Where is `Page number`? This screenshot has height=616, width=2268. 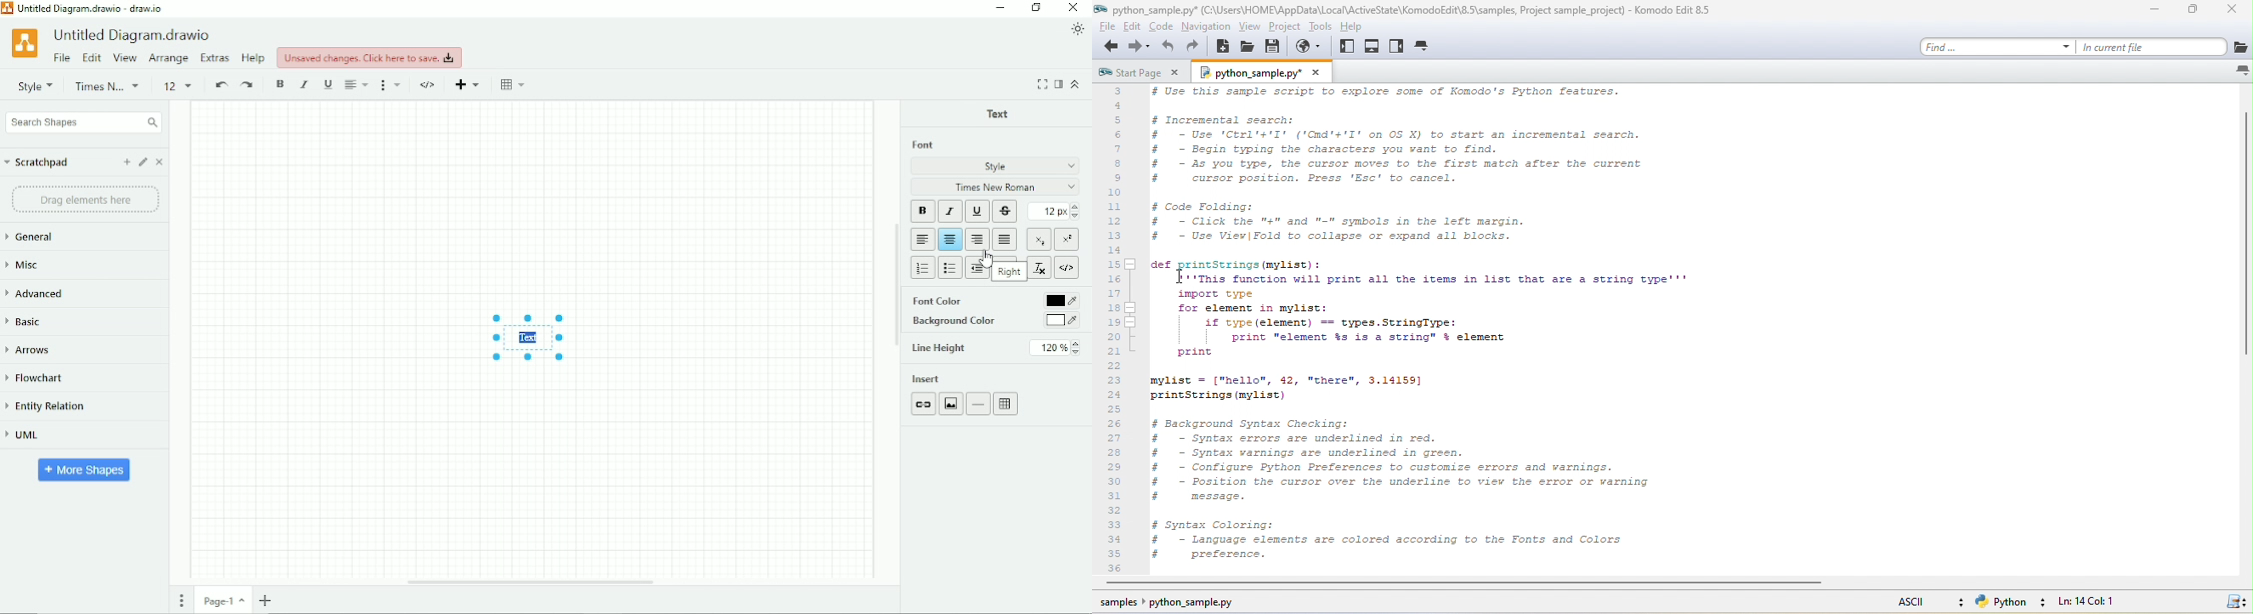 Page number is located at coordinates (222, 600).